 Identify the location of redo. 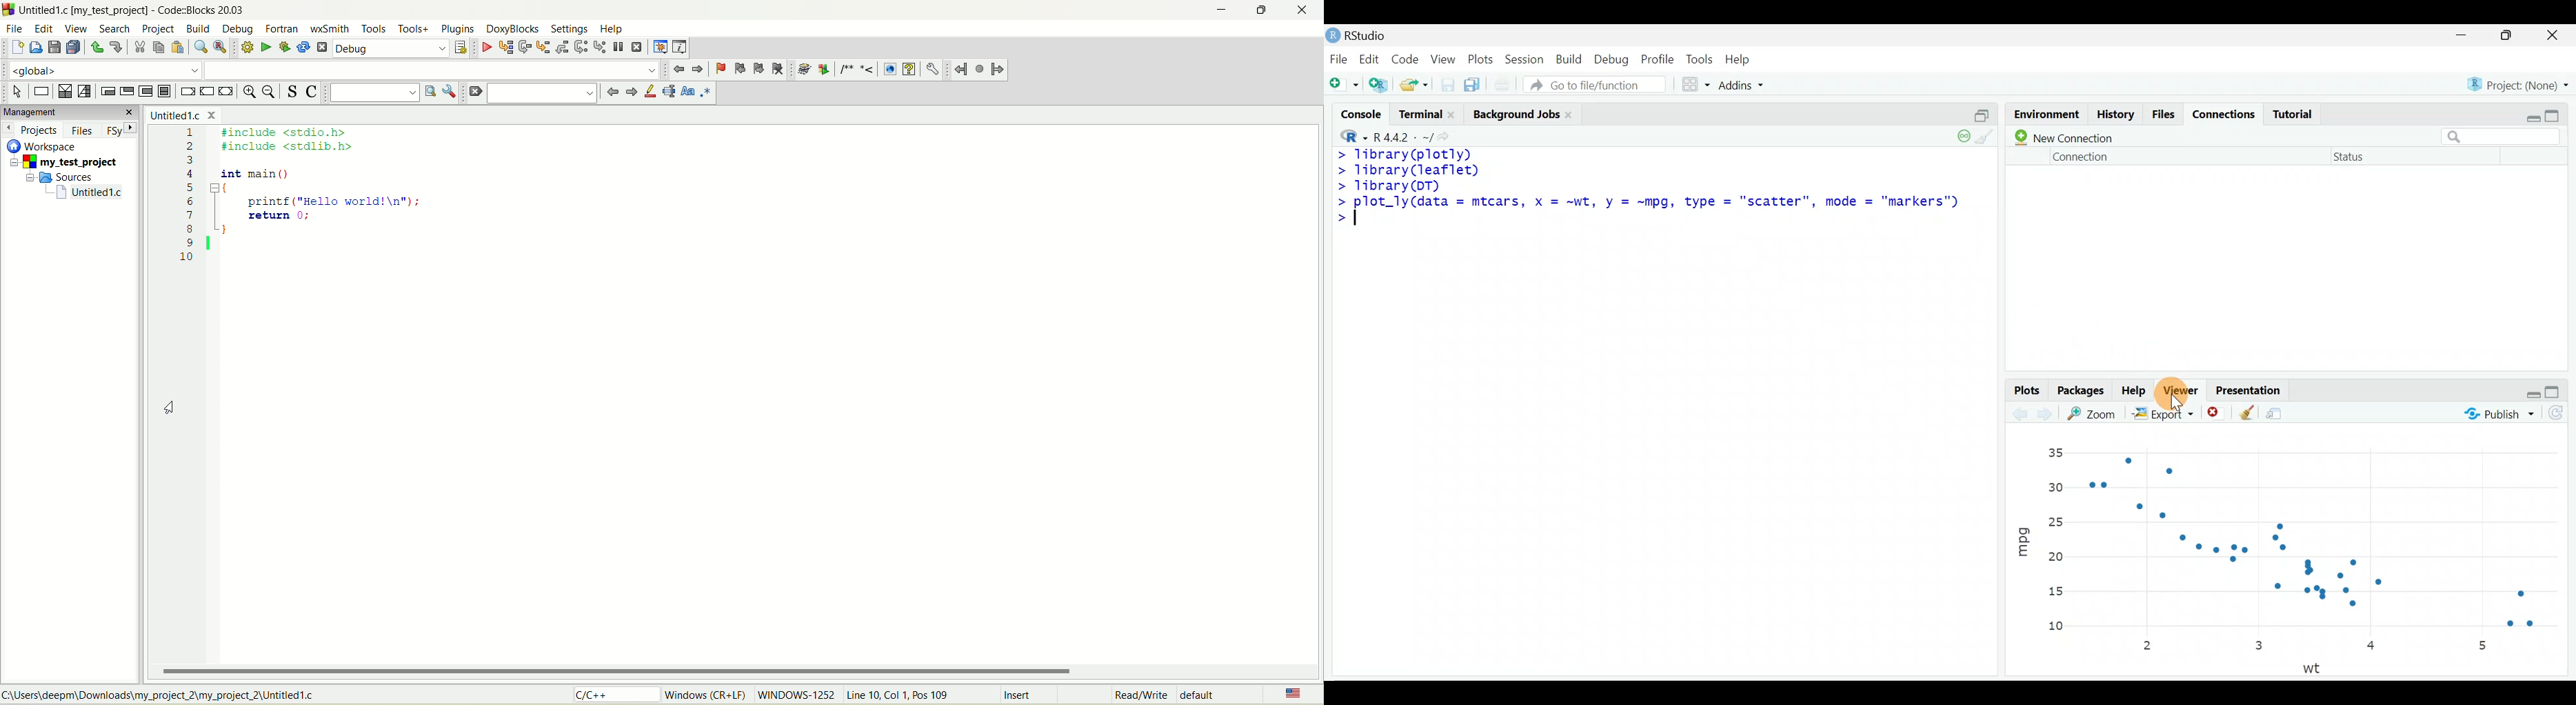
(116, 48).